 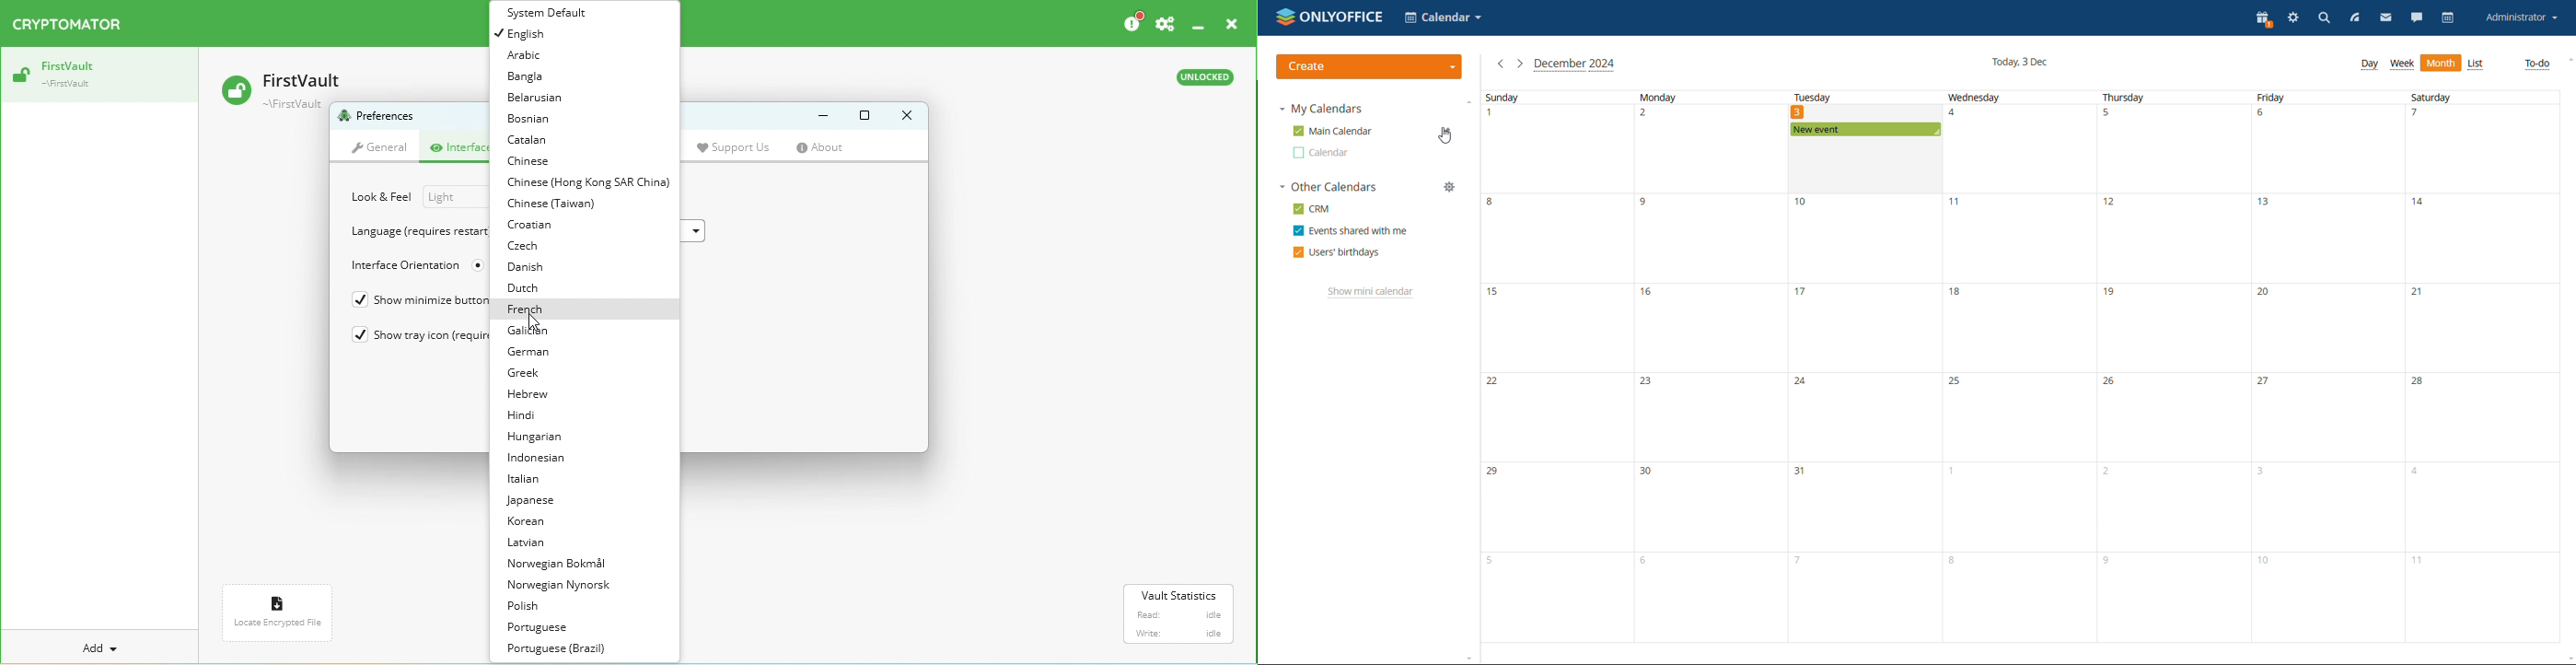 I want to click on date, so click(x=1555, y=415).